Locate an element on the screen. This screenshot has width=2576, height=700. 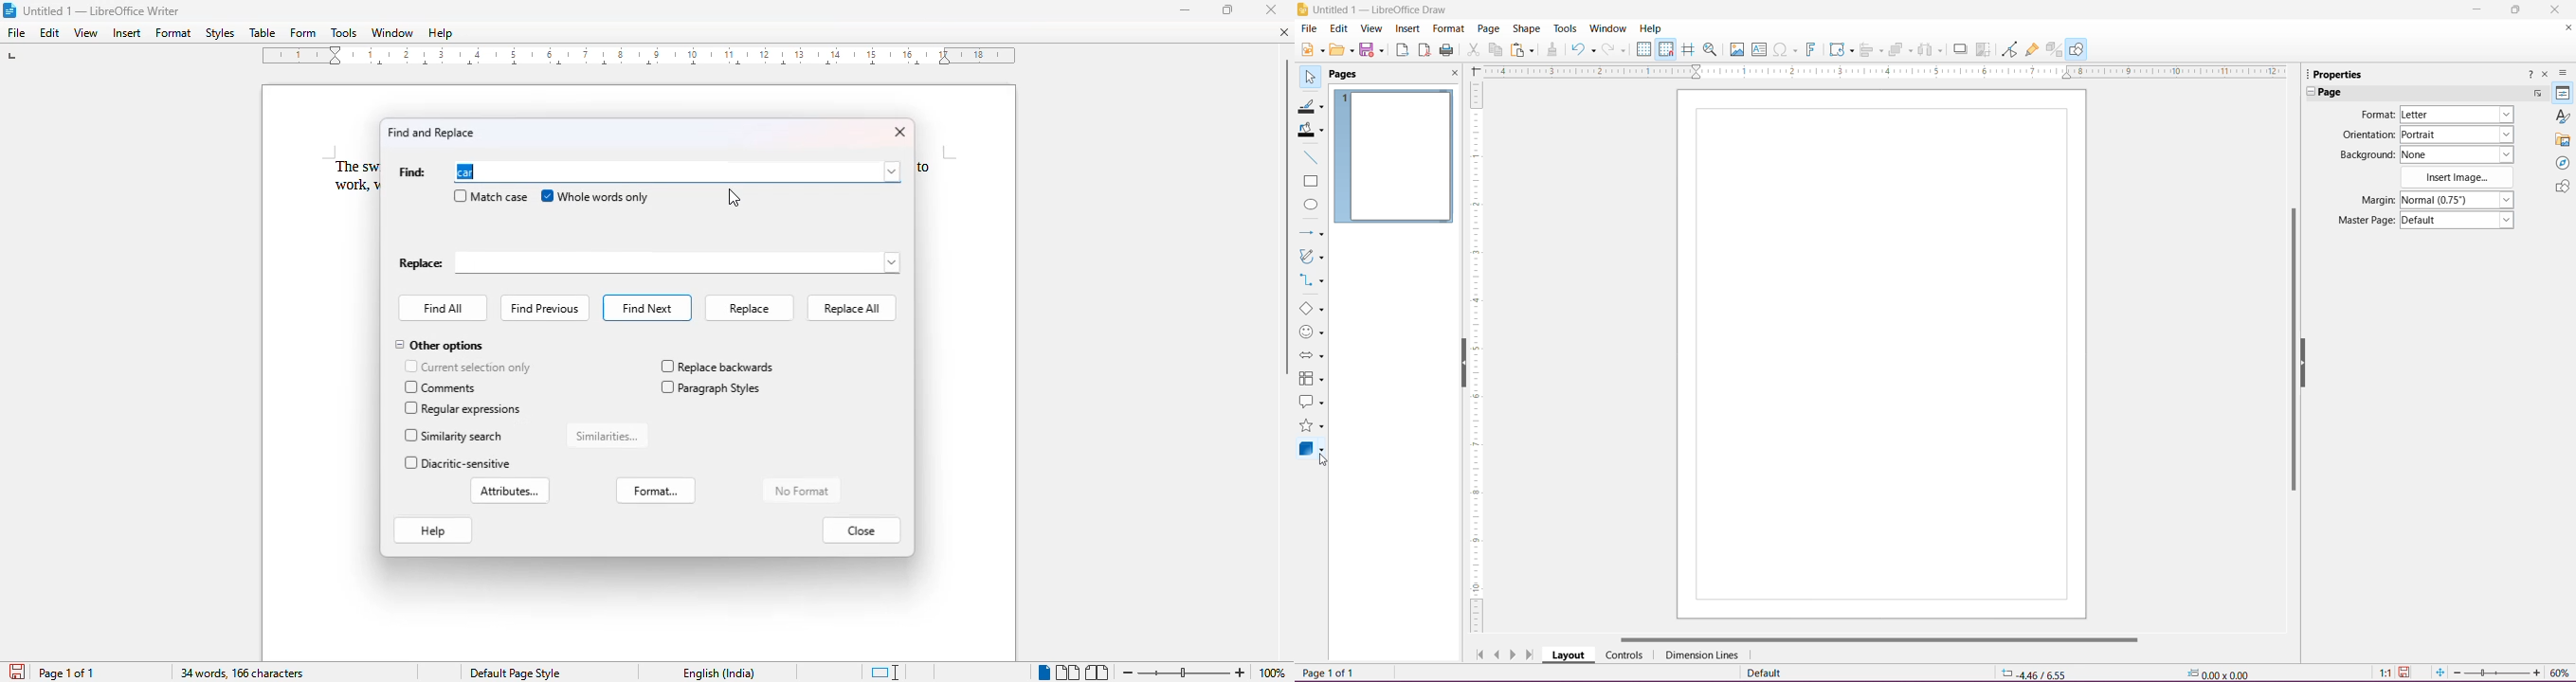
Vertical Scroll Bar is located at coordinates (2290, 346).